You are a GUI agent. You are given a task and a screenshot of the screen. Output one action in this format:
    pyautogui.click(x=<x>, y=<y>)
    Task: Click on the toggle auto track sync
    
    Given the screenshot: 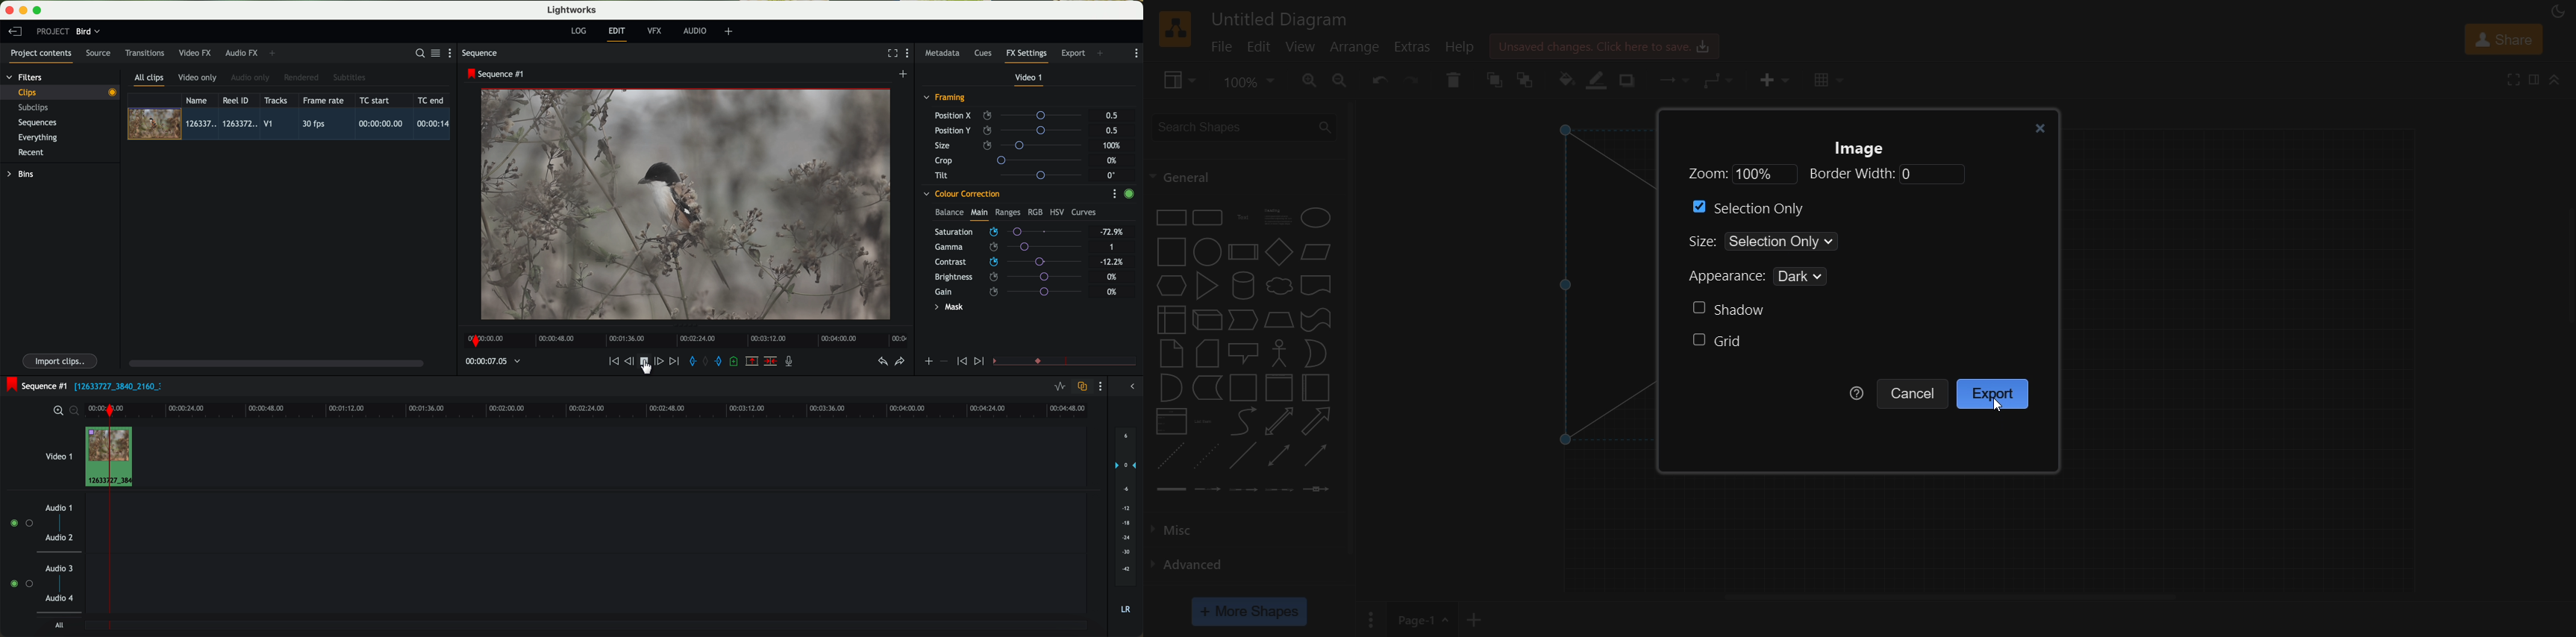 What is the action you would take?
    pyautogui.click(x=1081, y=387)
    